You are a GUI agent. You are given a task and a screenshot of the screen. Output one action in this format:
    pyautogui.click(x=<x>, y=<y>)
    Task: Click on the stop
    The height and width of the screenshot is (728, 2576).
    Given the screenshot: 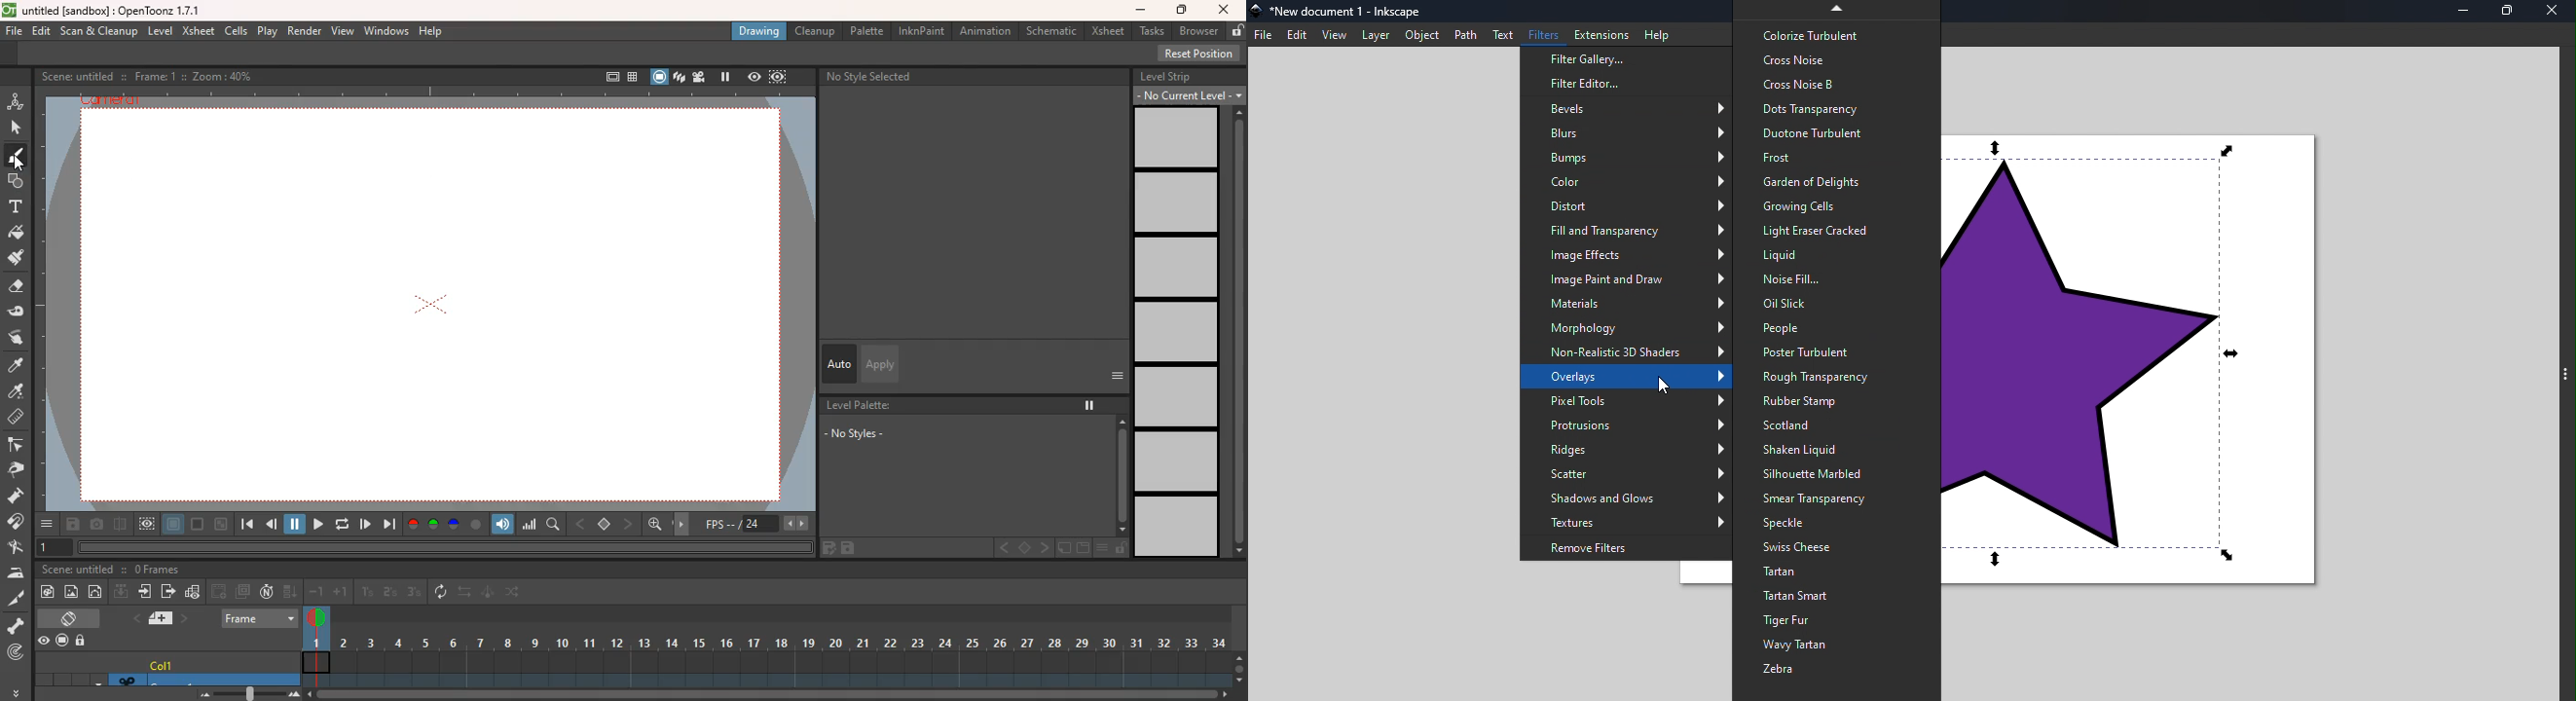 What is the action you would take?
    pyautogui.click(x=606, y=525)
    